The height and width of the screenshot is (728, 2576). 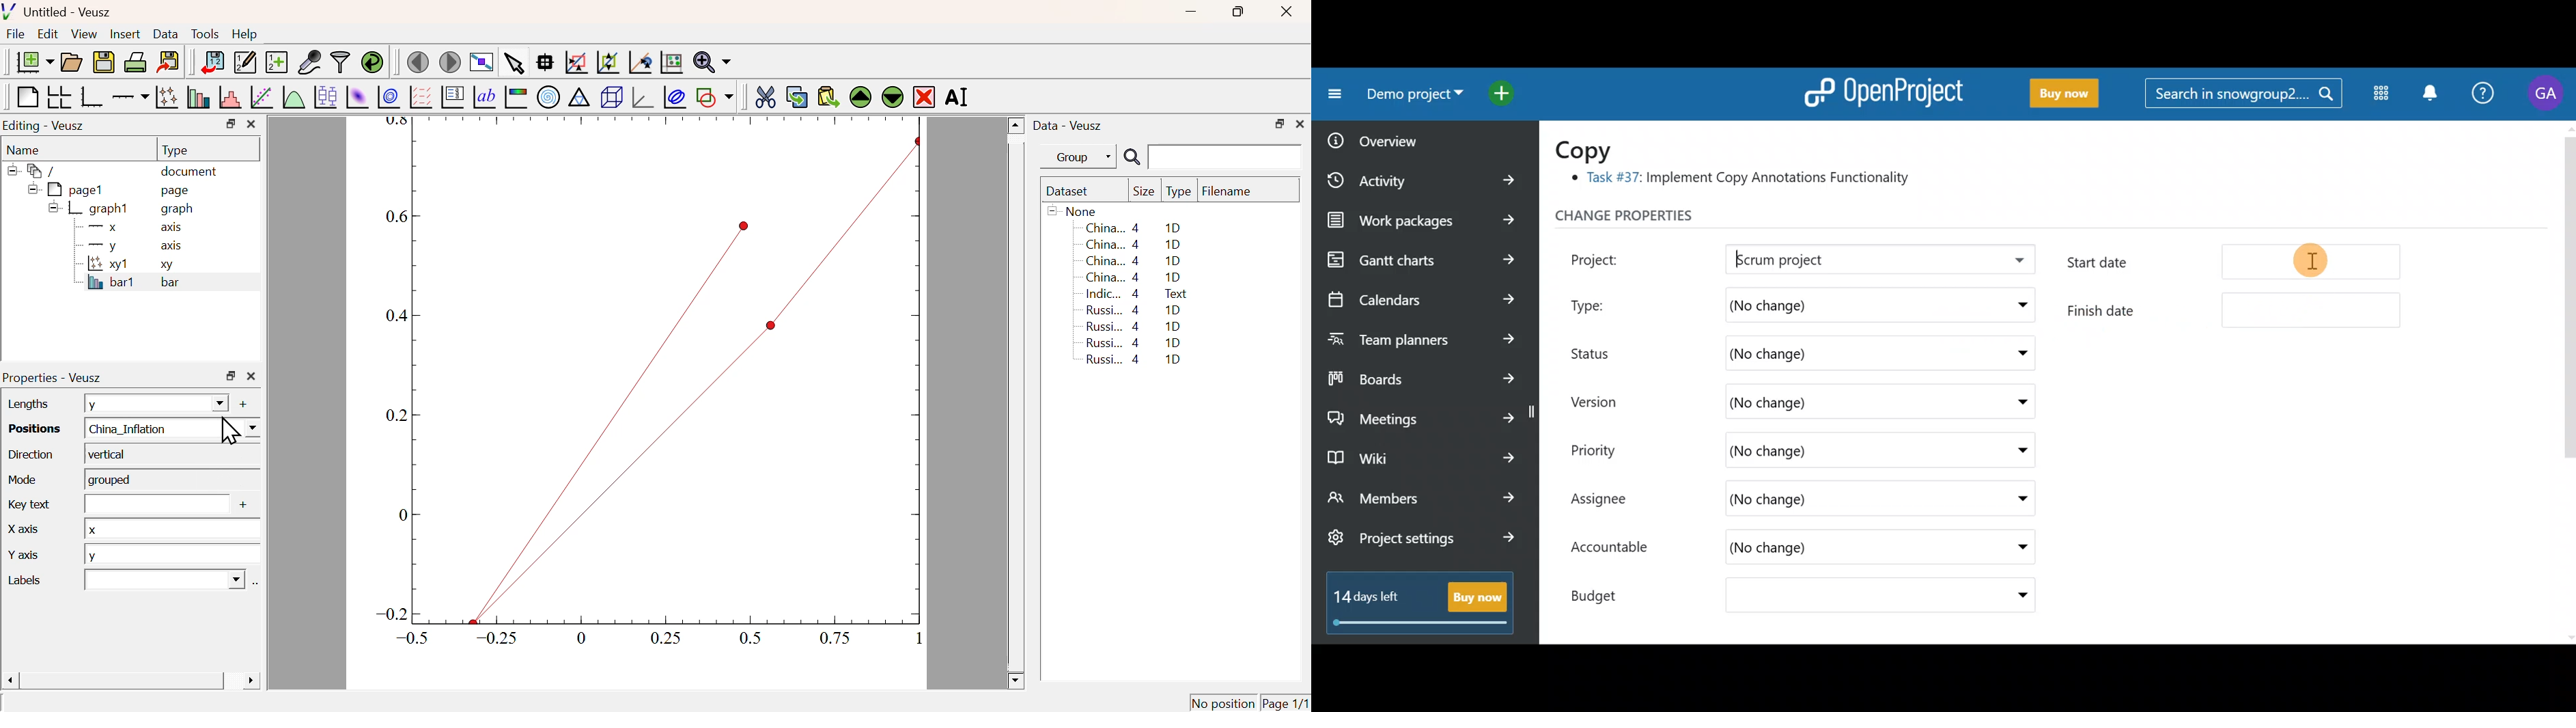 What do you see at coordinates (127, 284) in the screenshot?
I see `bar1 bar` at bounding box center [127, 284].